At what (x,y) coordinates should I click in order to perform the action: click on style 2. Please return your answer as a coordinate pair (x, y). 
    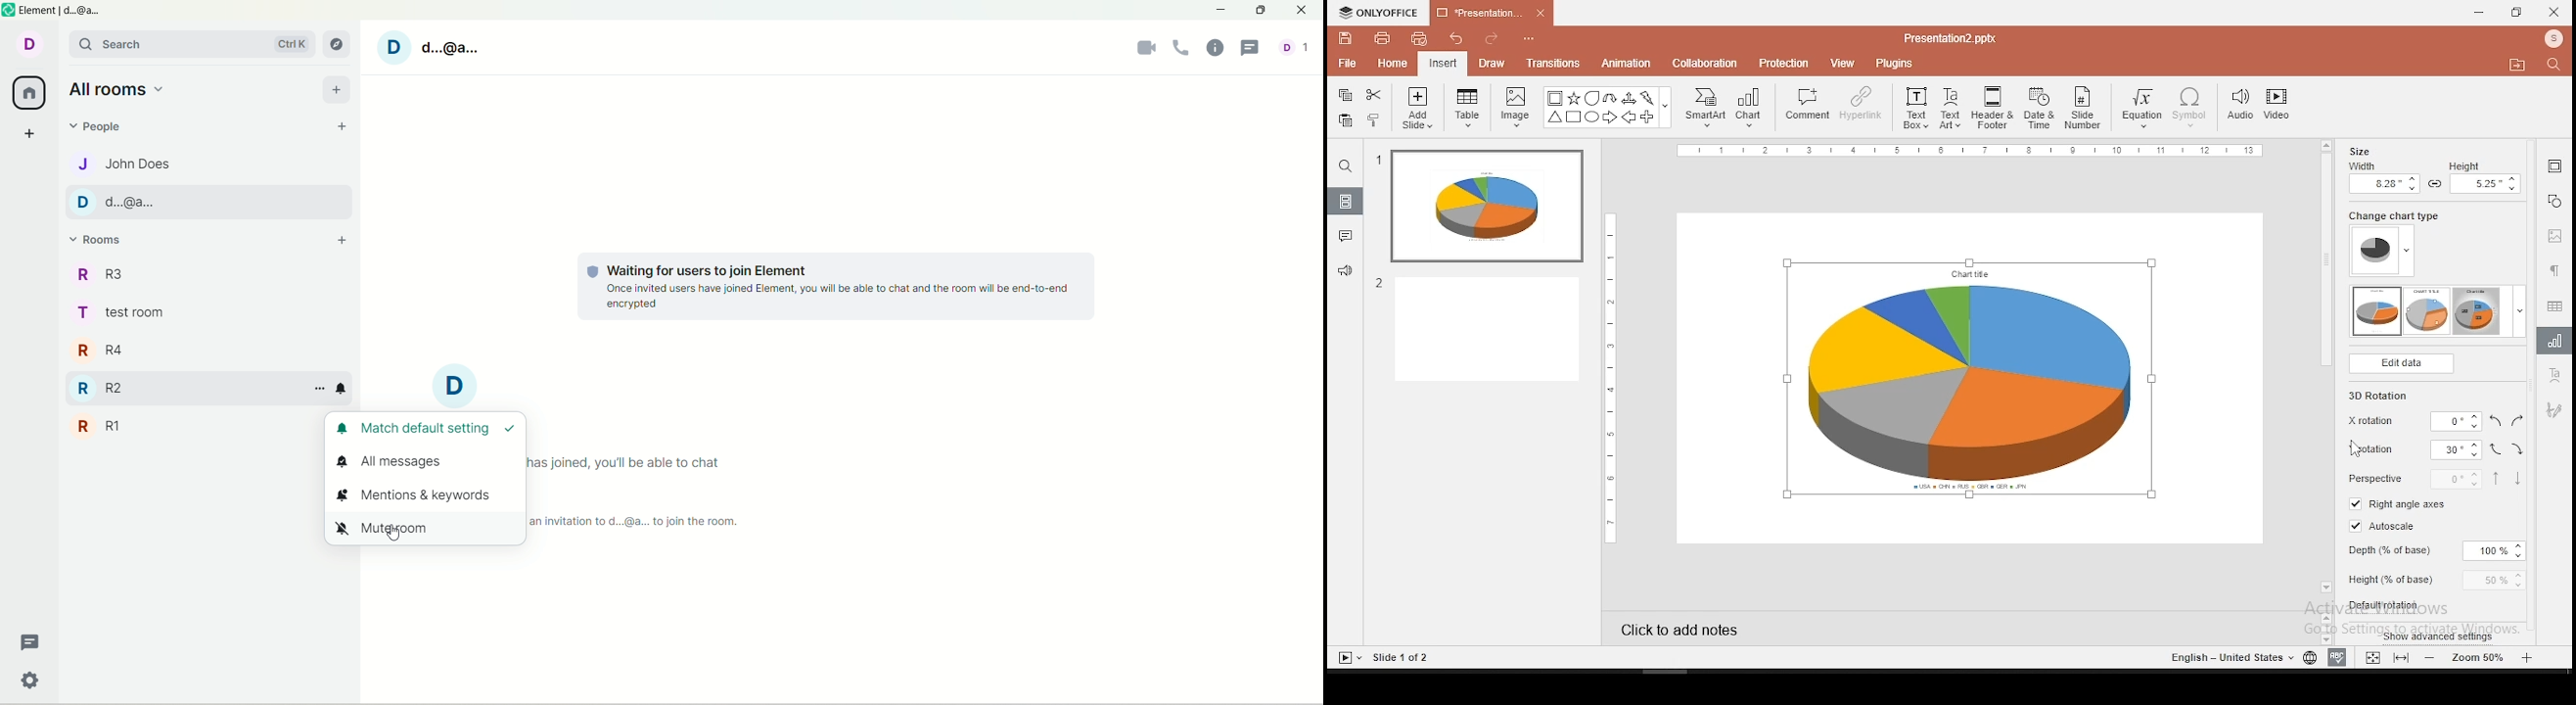
    Looking at the image, I should click on (2428, 311).